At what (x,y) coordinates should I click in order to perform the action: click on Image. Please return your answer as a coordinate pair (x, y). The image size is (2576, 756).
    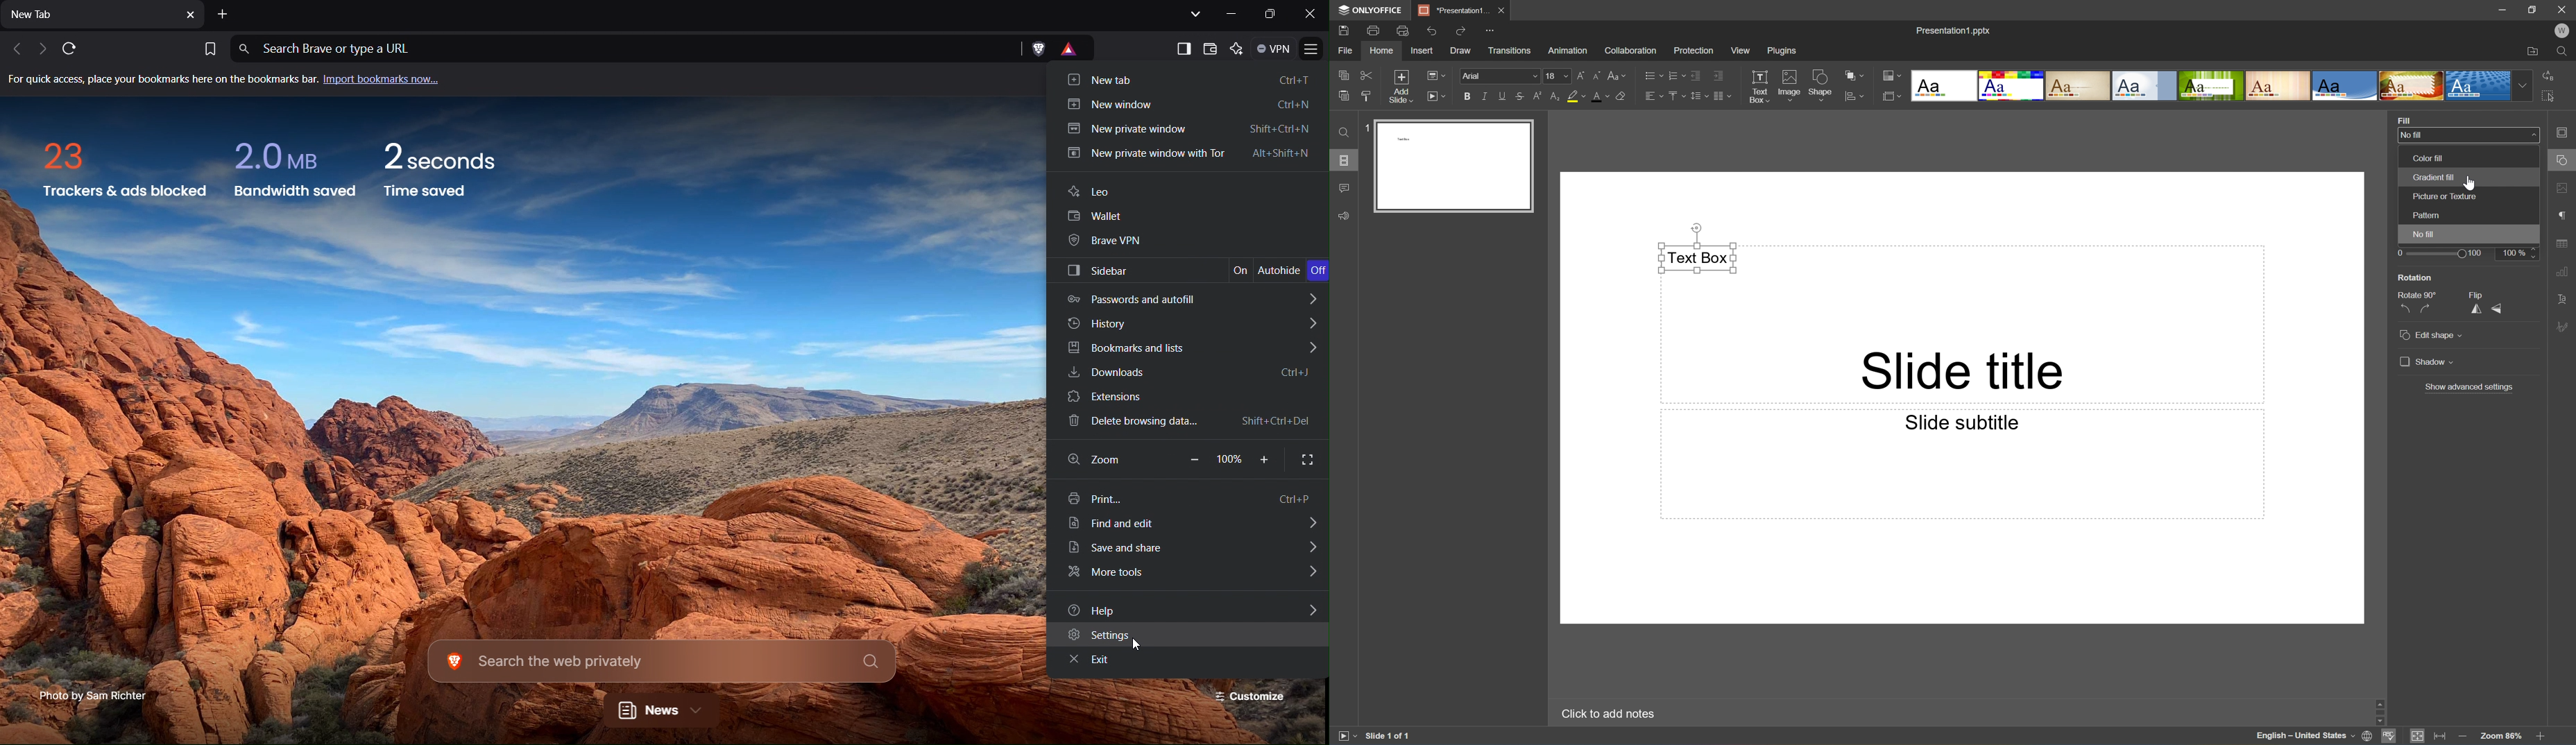
    Looking at the image, I should click on (1789, 85).